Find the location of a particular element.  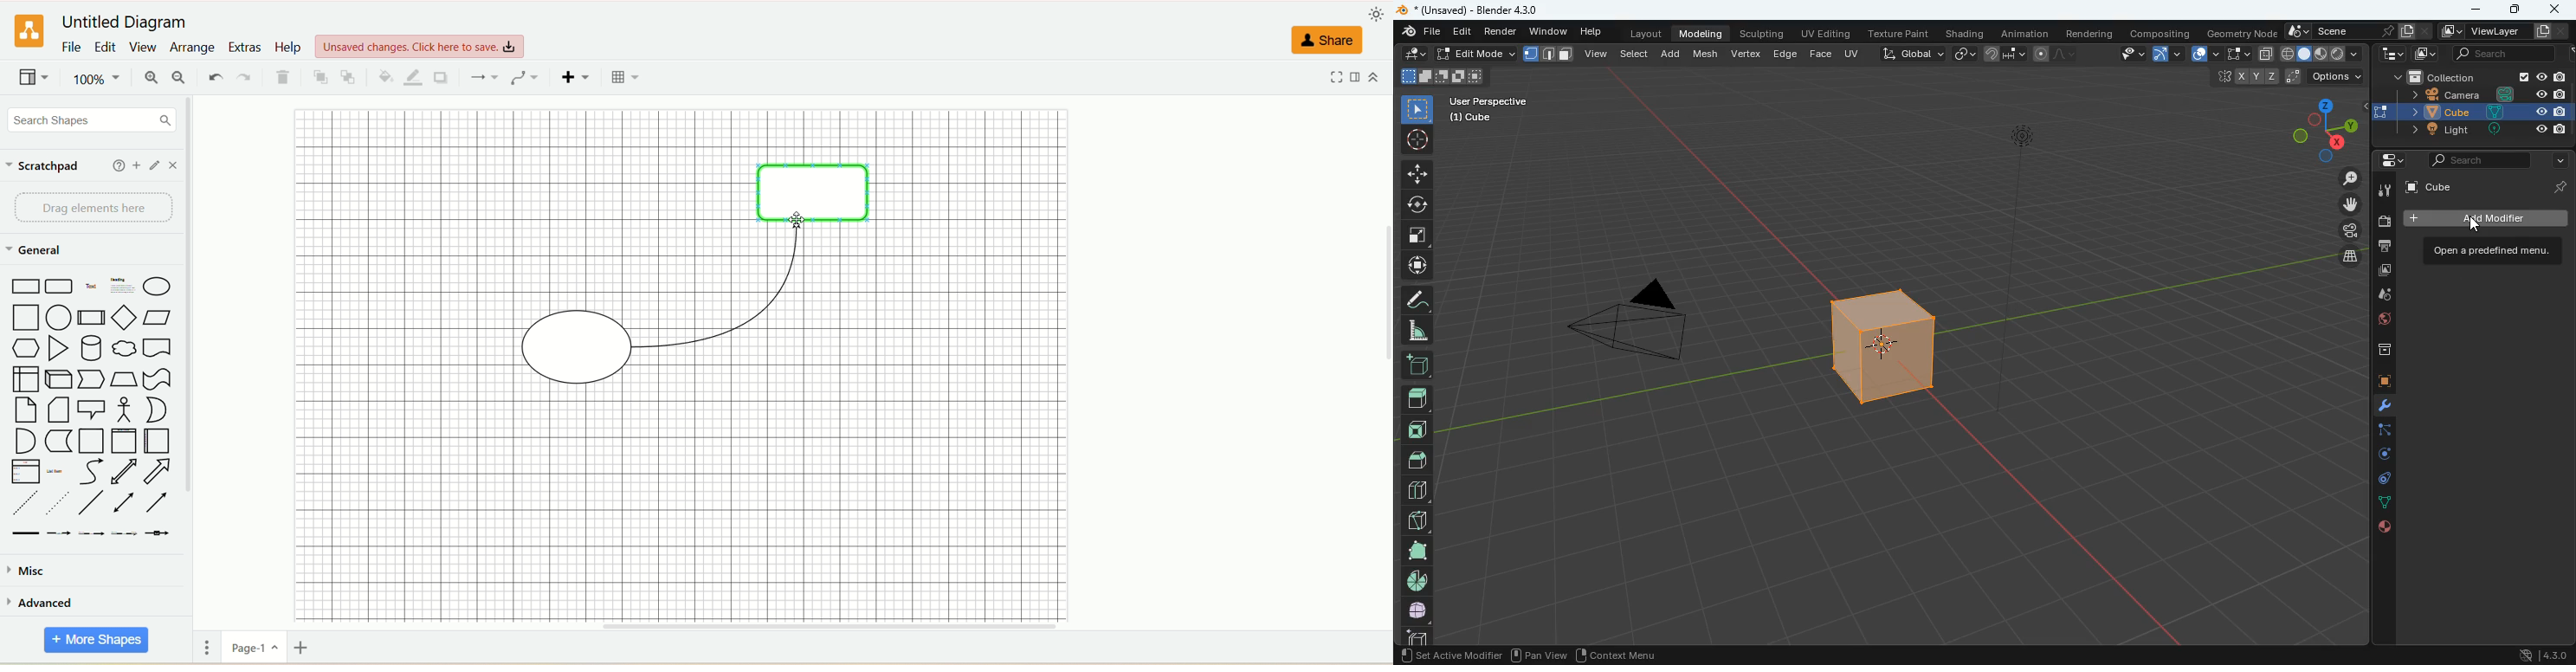

blocks is located at coordinates (1417, 493).